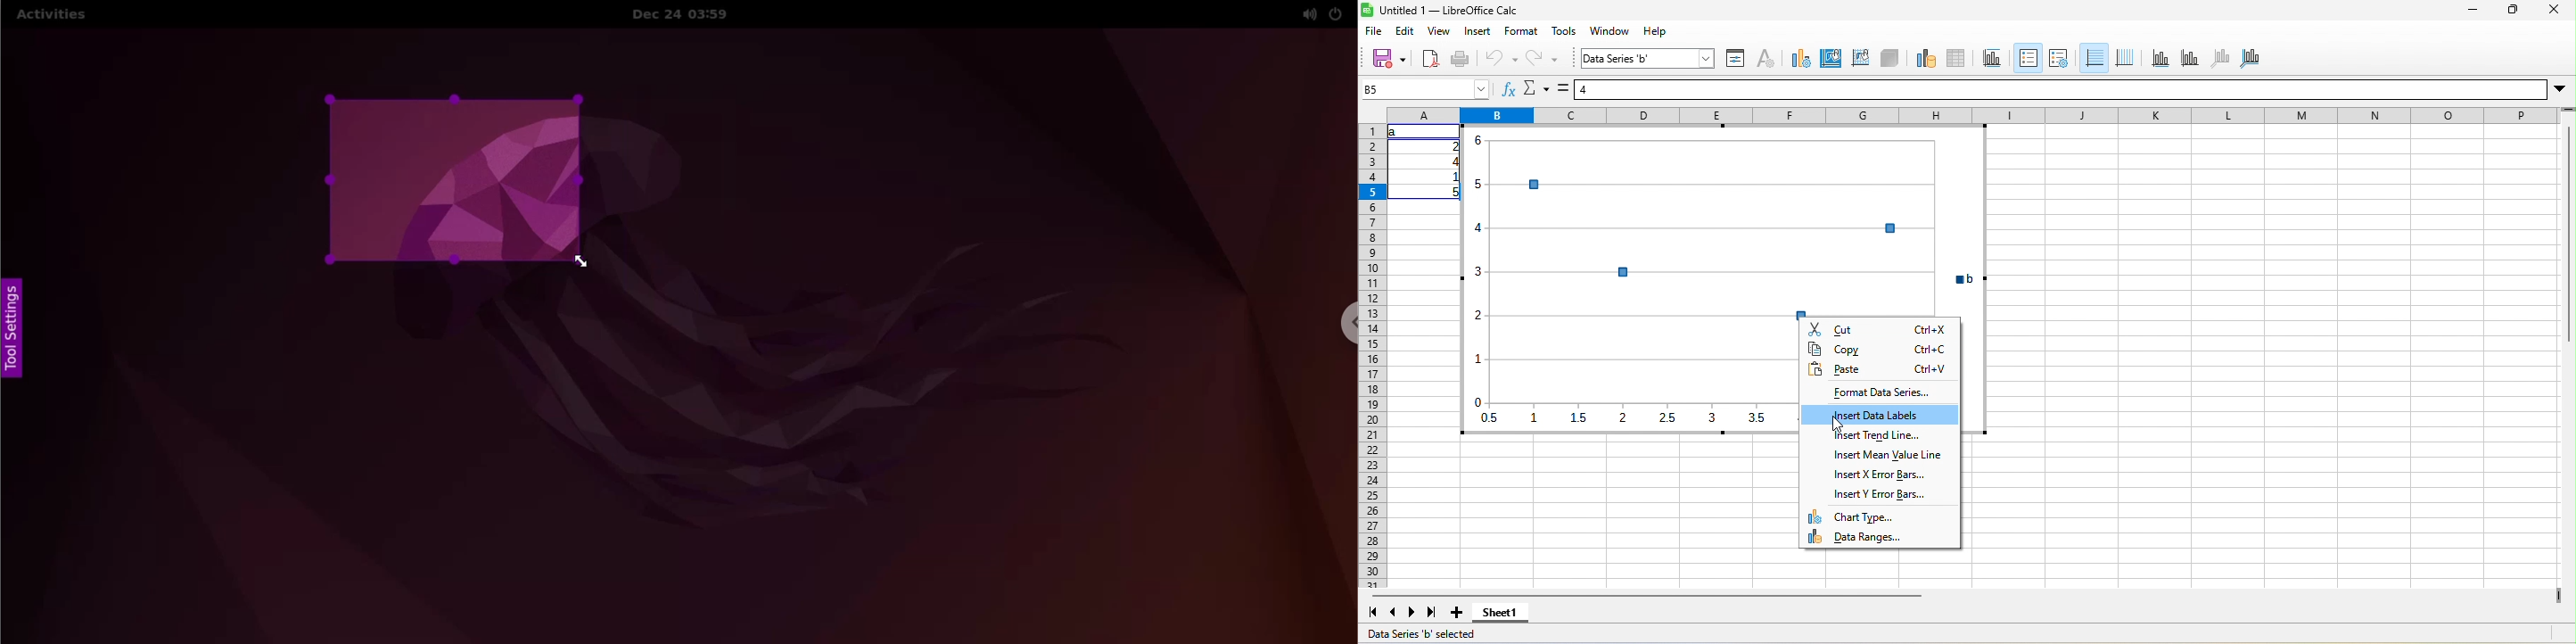 The image size is (2576, 644). Describe the element at coordinates (1735, 60) in the screenshot. I see `format selection` at that location.